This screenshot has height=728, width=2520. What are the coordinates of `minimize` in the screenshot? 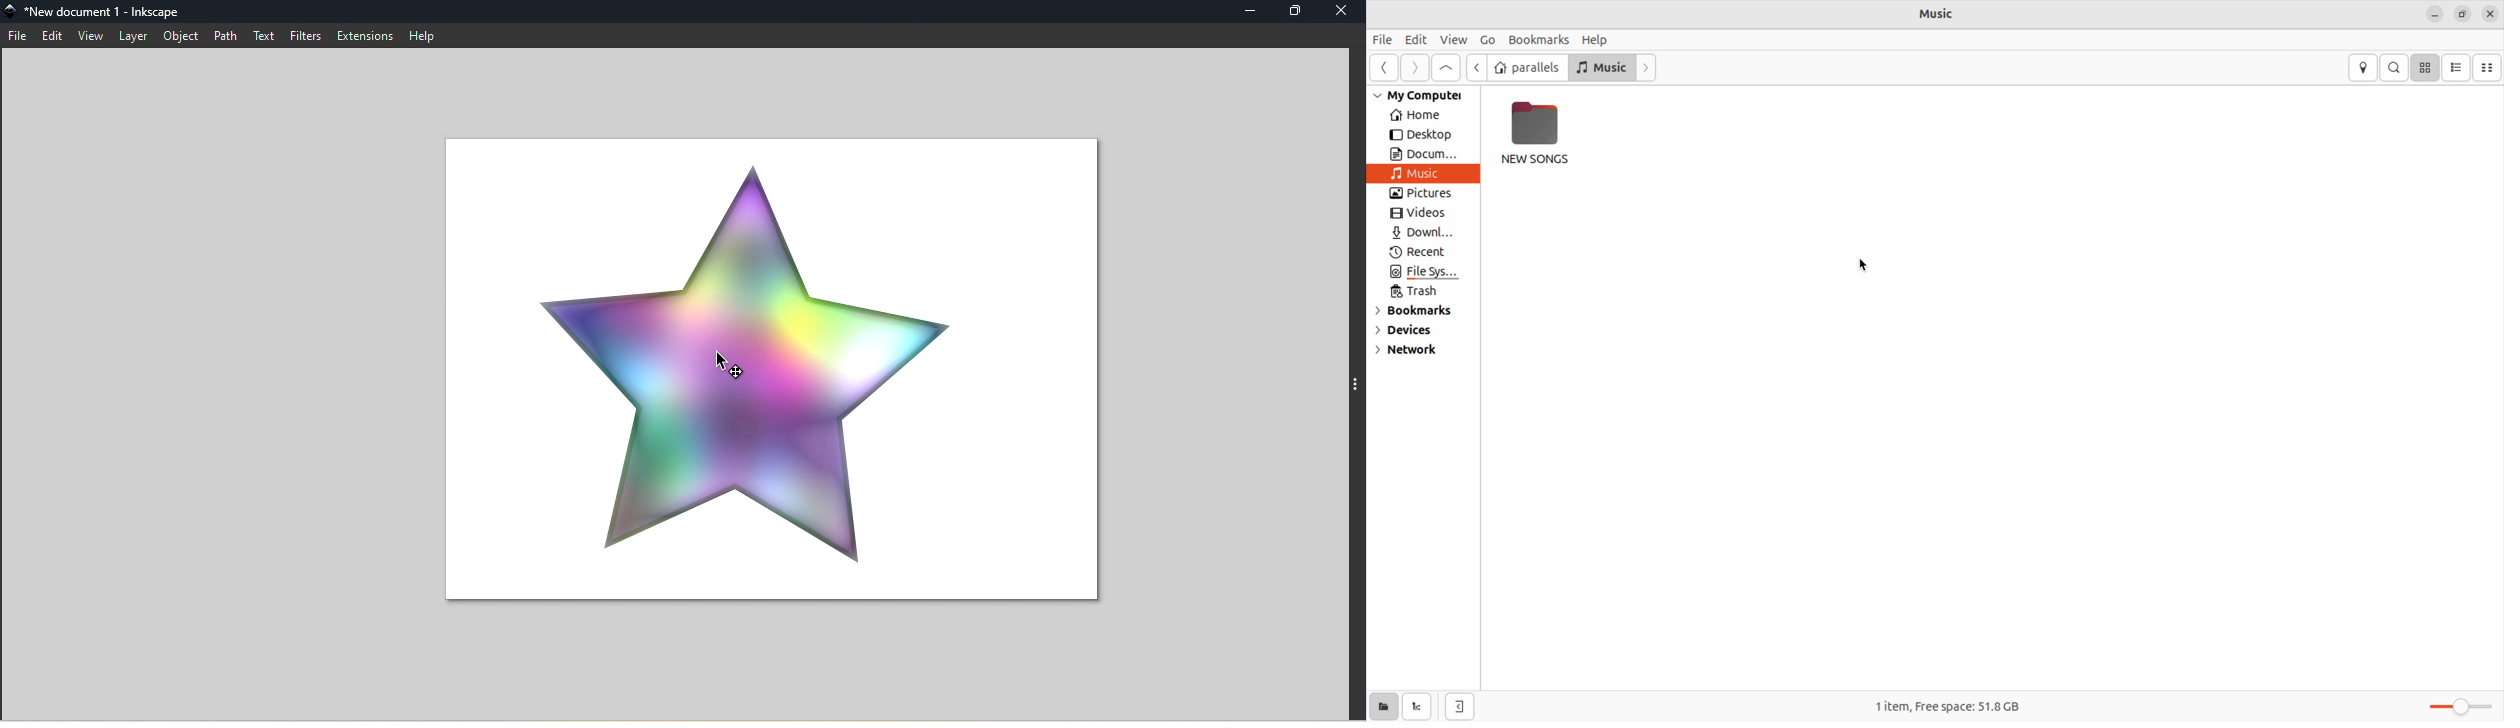 It's located at (2434, 14).